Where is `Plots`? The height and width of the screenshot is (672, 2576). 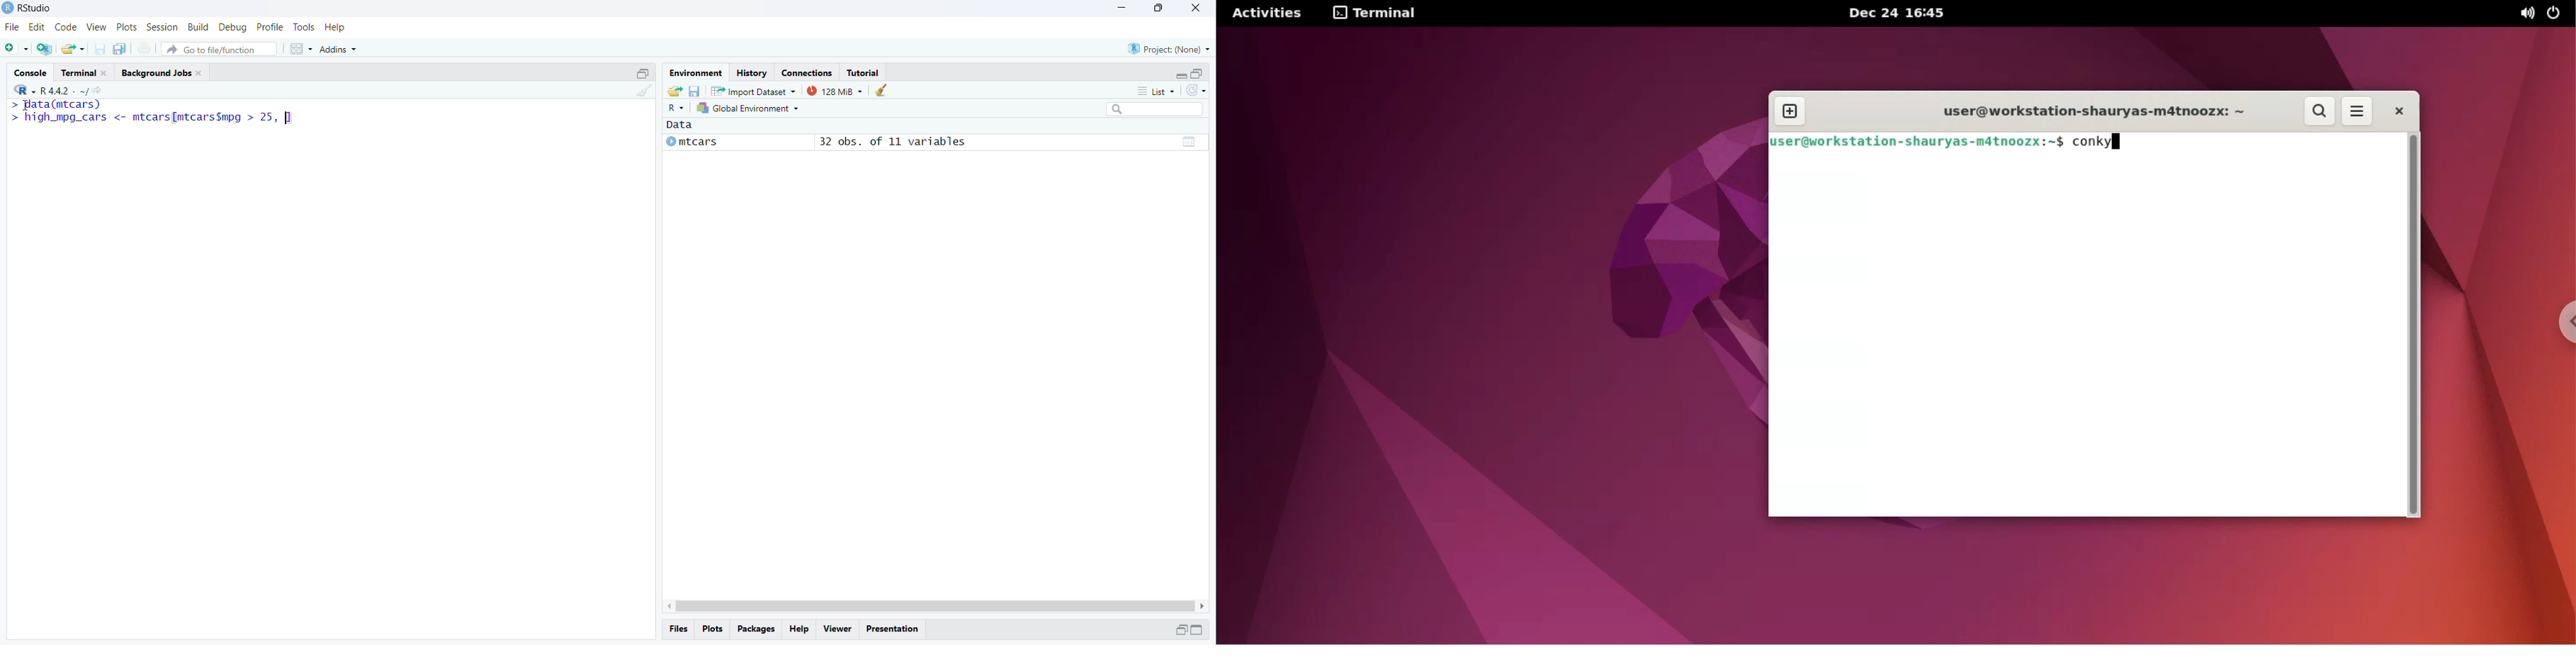
Plots is located at coordinates (126, 27).